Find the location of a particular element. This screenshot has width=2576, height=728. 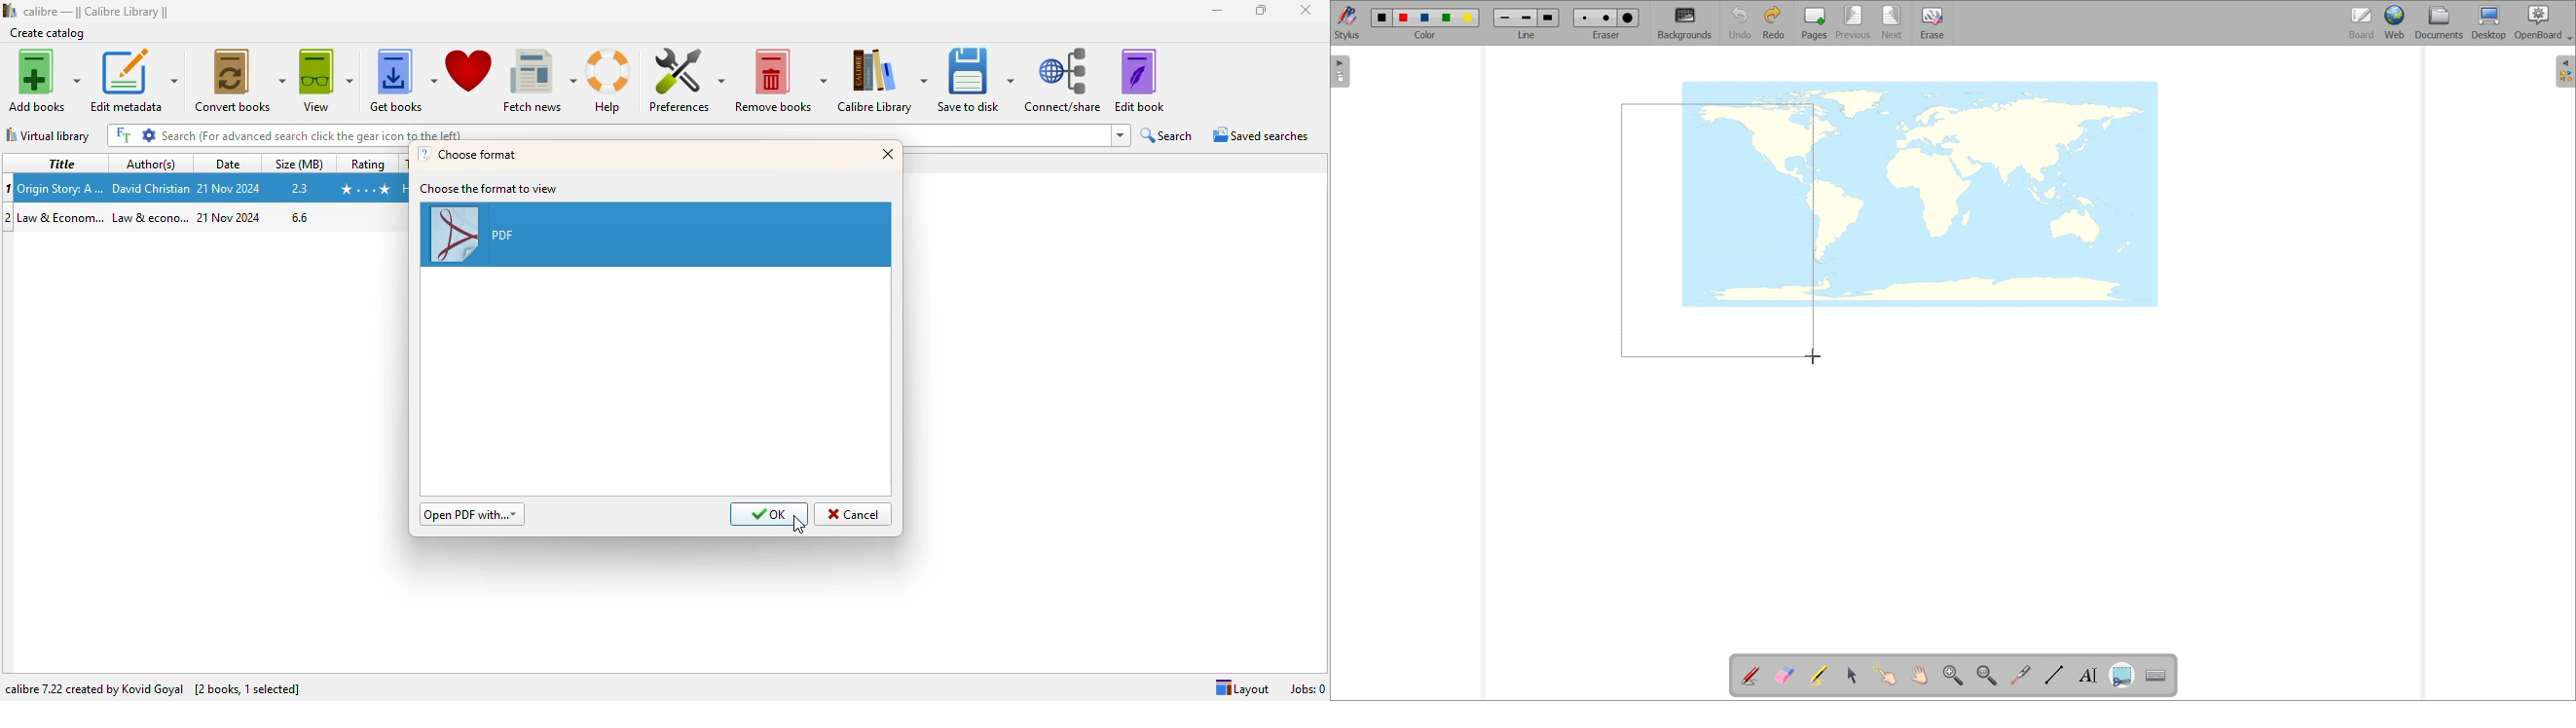

Title is located at coordinates (62, 218).